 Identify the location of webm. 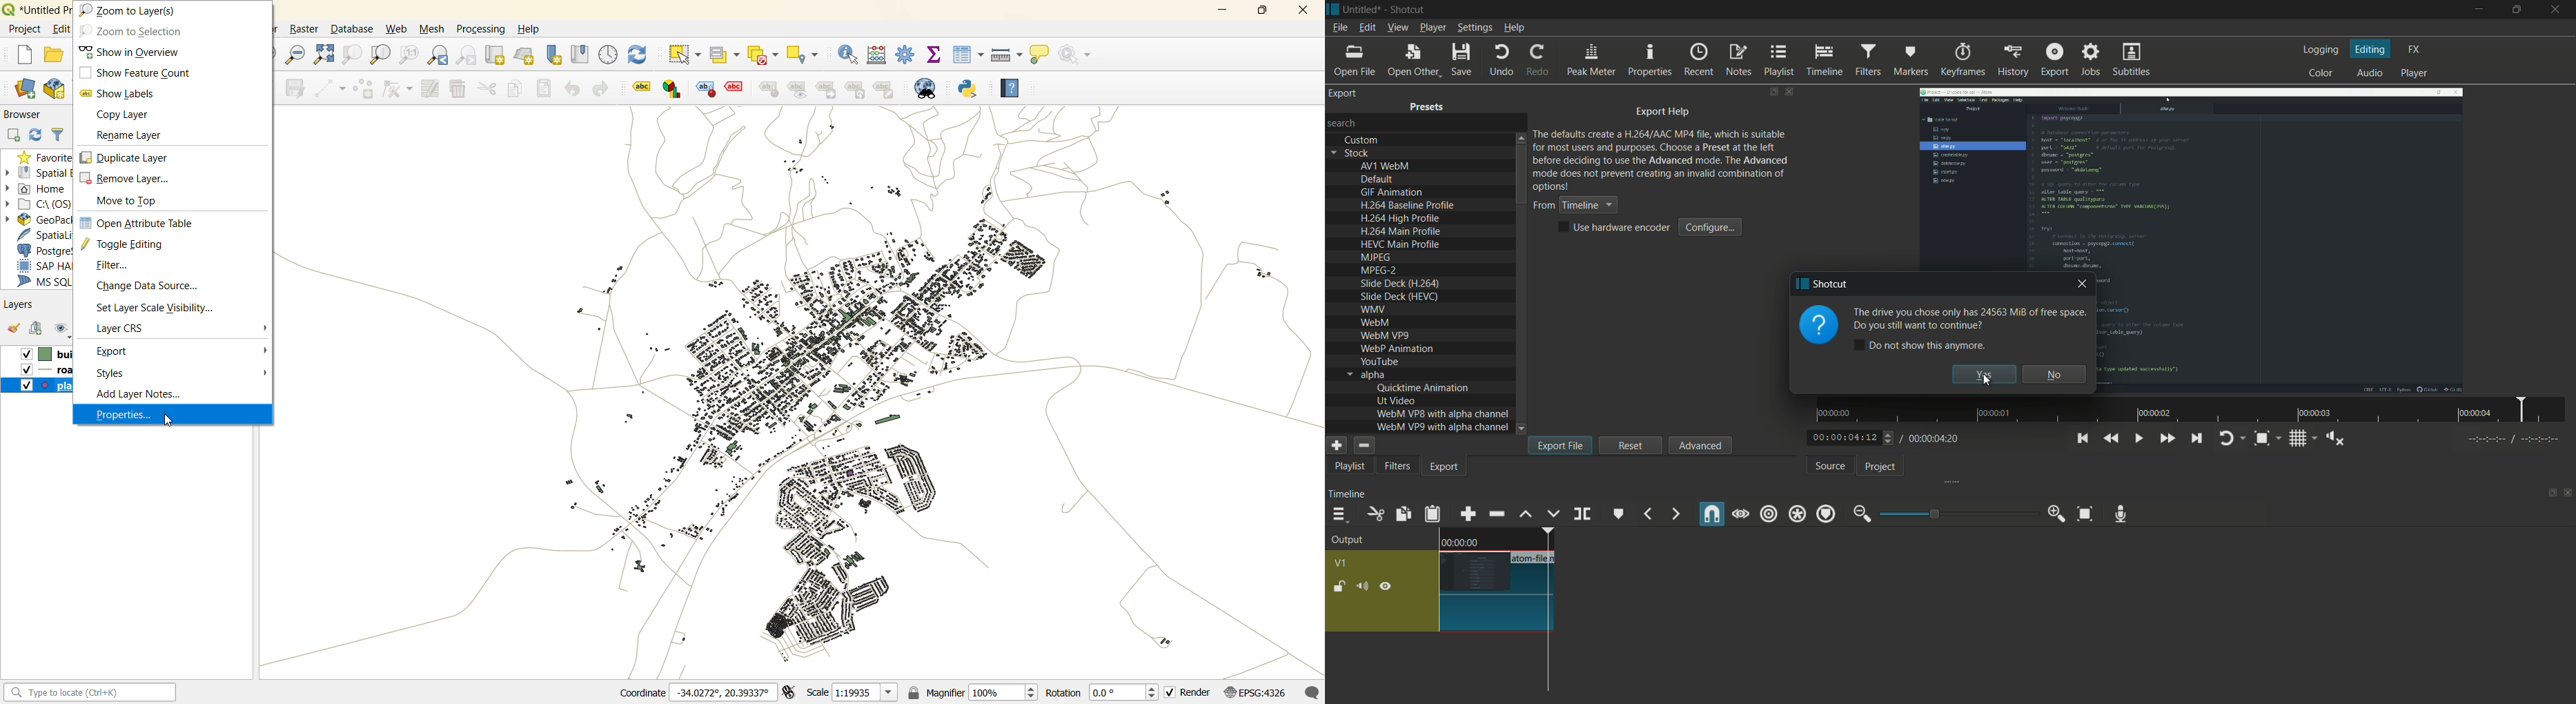
(1377, 324).